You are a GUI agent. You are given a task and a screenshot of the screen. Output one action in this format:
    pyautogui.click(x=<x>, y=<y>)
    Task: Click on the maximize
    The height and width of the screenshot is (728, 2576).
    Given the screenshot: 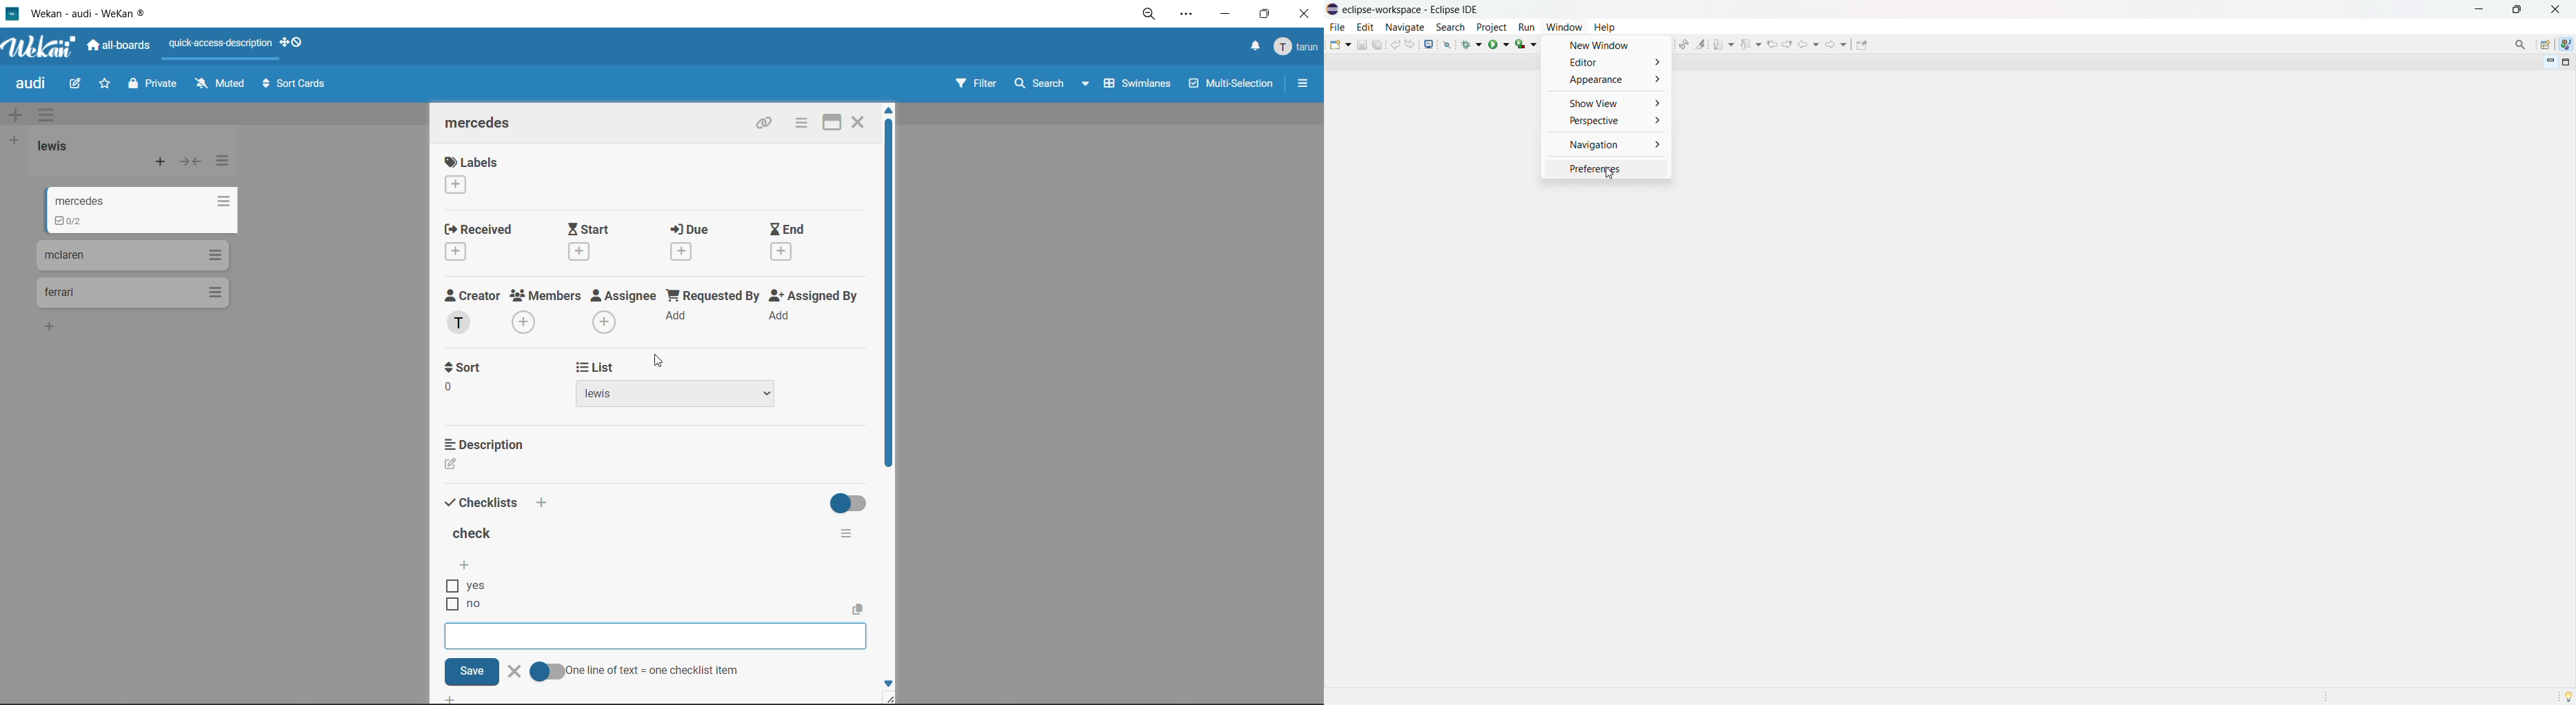 What is the action you would take?
    pyautogui.click(x=826, y=122)
    